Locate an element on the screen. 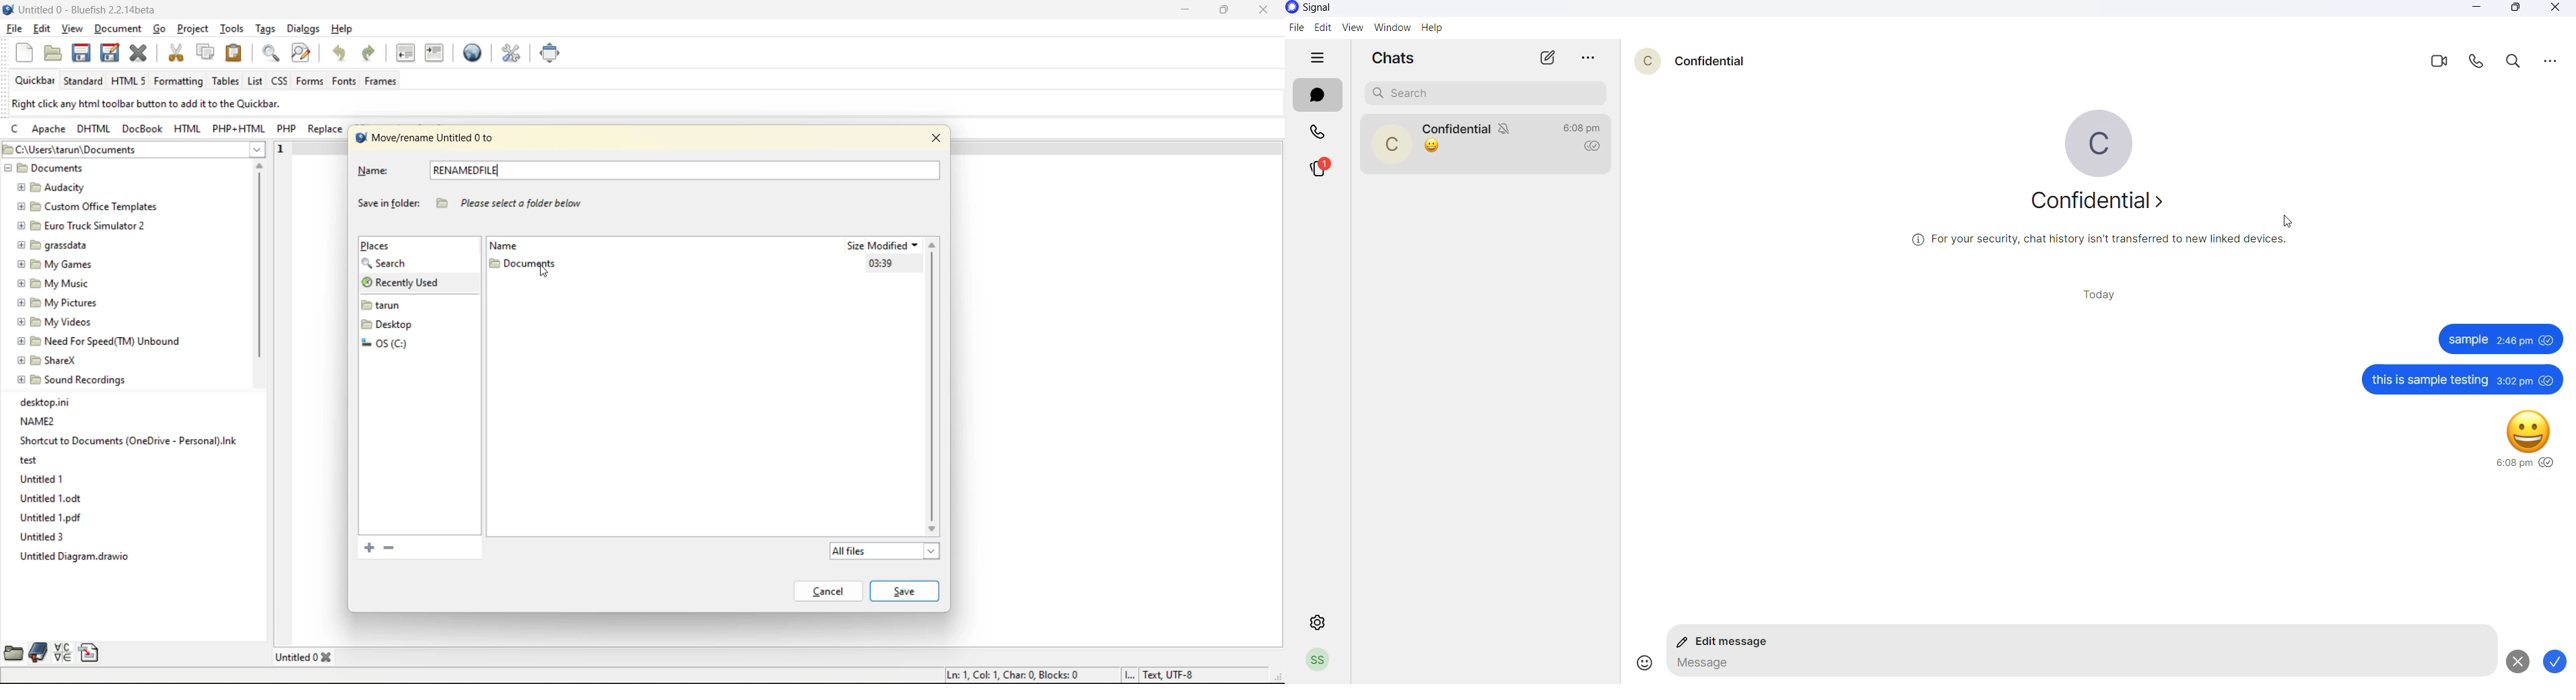  1 is located at coordinates (284, 151).